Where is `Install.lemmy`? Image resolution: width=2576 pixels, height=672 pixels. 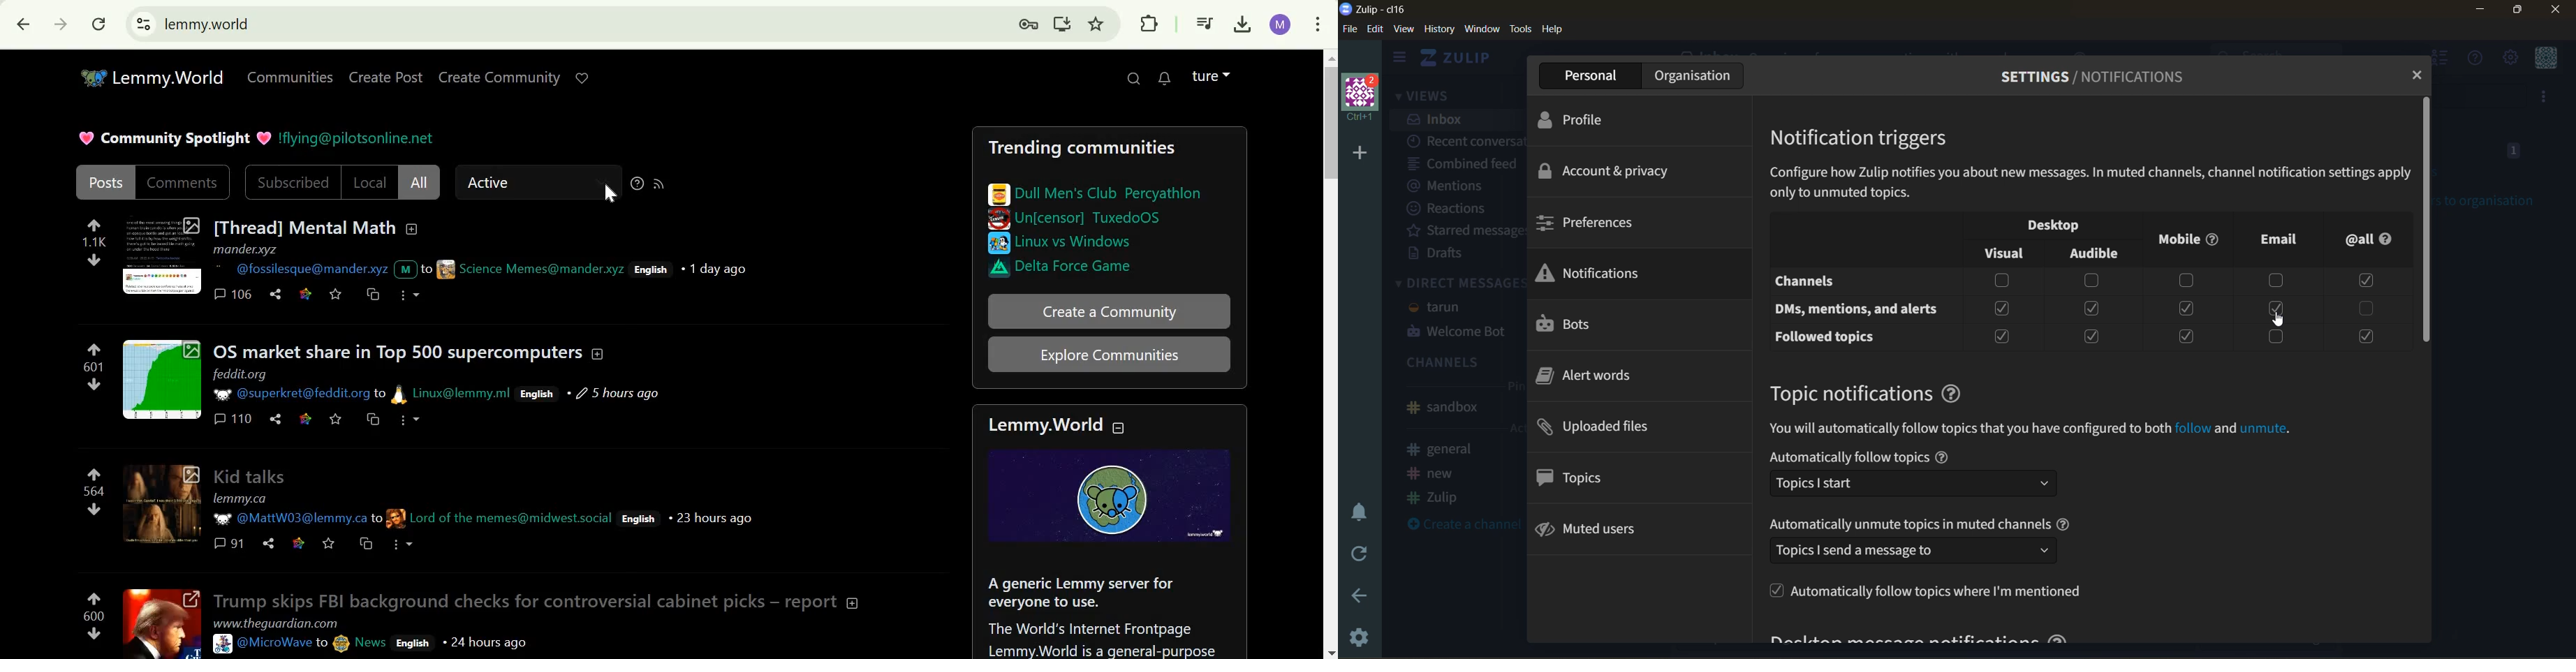 Install.lemmy is located at coordinates (1063, 25).